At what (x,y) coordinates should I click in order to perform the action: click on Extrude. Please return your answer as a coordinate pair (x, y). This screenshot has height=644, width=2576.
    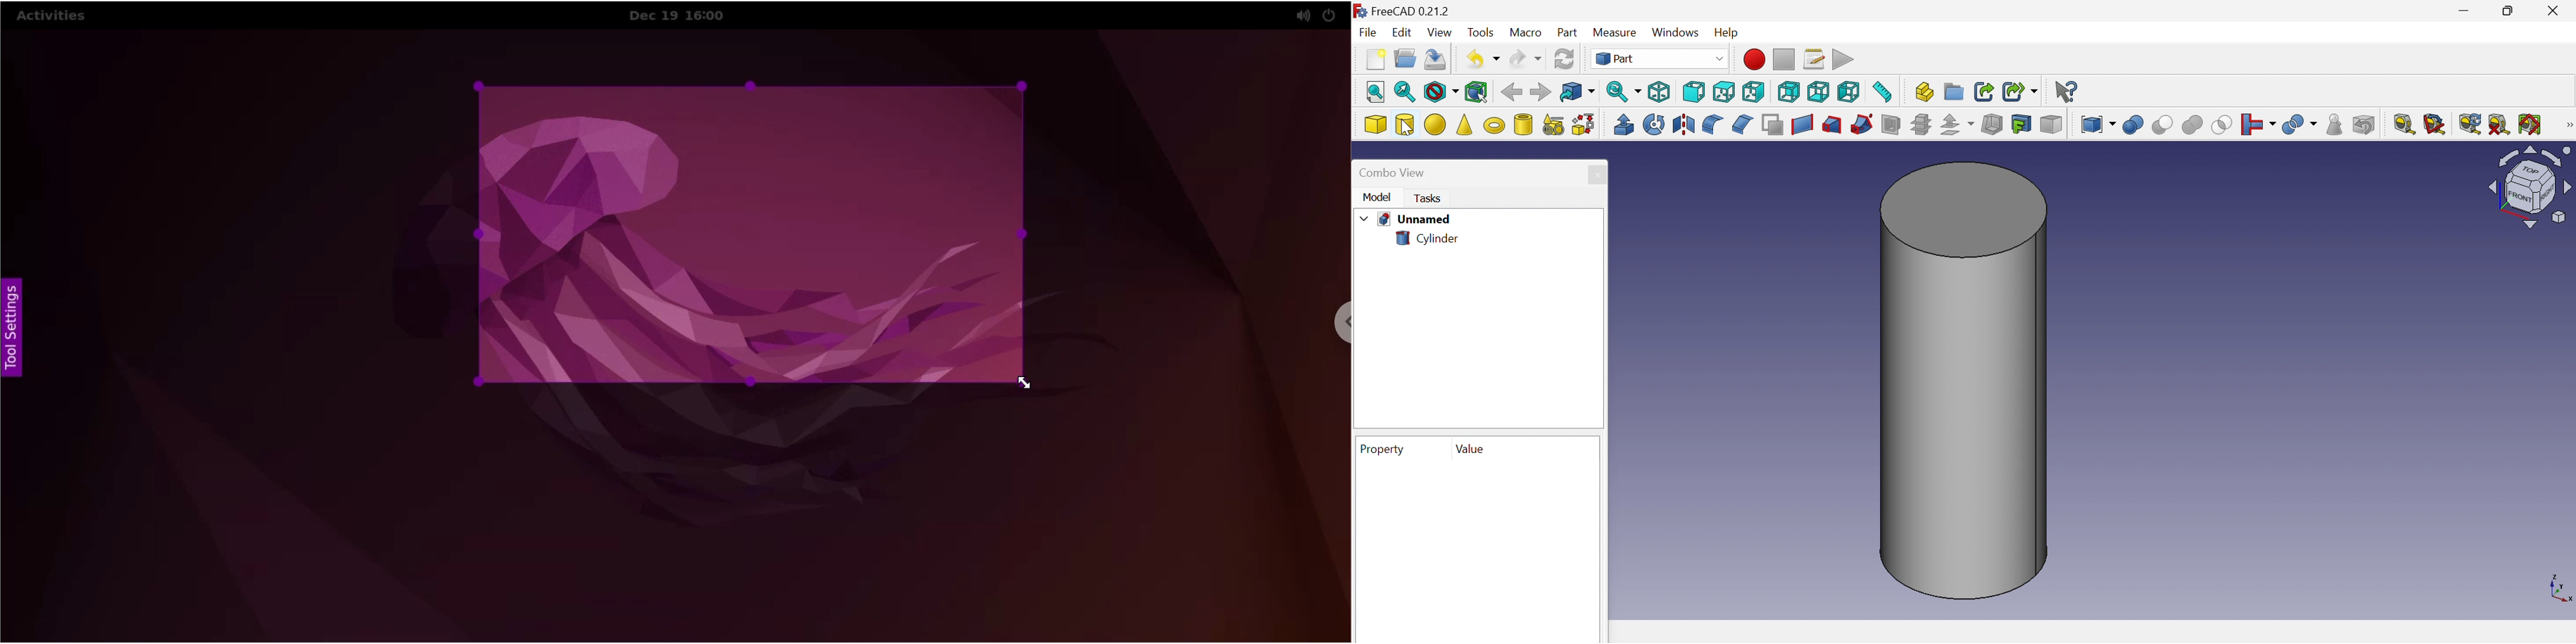
    Looking at the image, I should click on (1623, 124).